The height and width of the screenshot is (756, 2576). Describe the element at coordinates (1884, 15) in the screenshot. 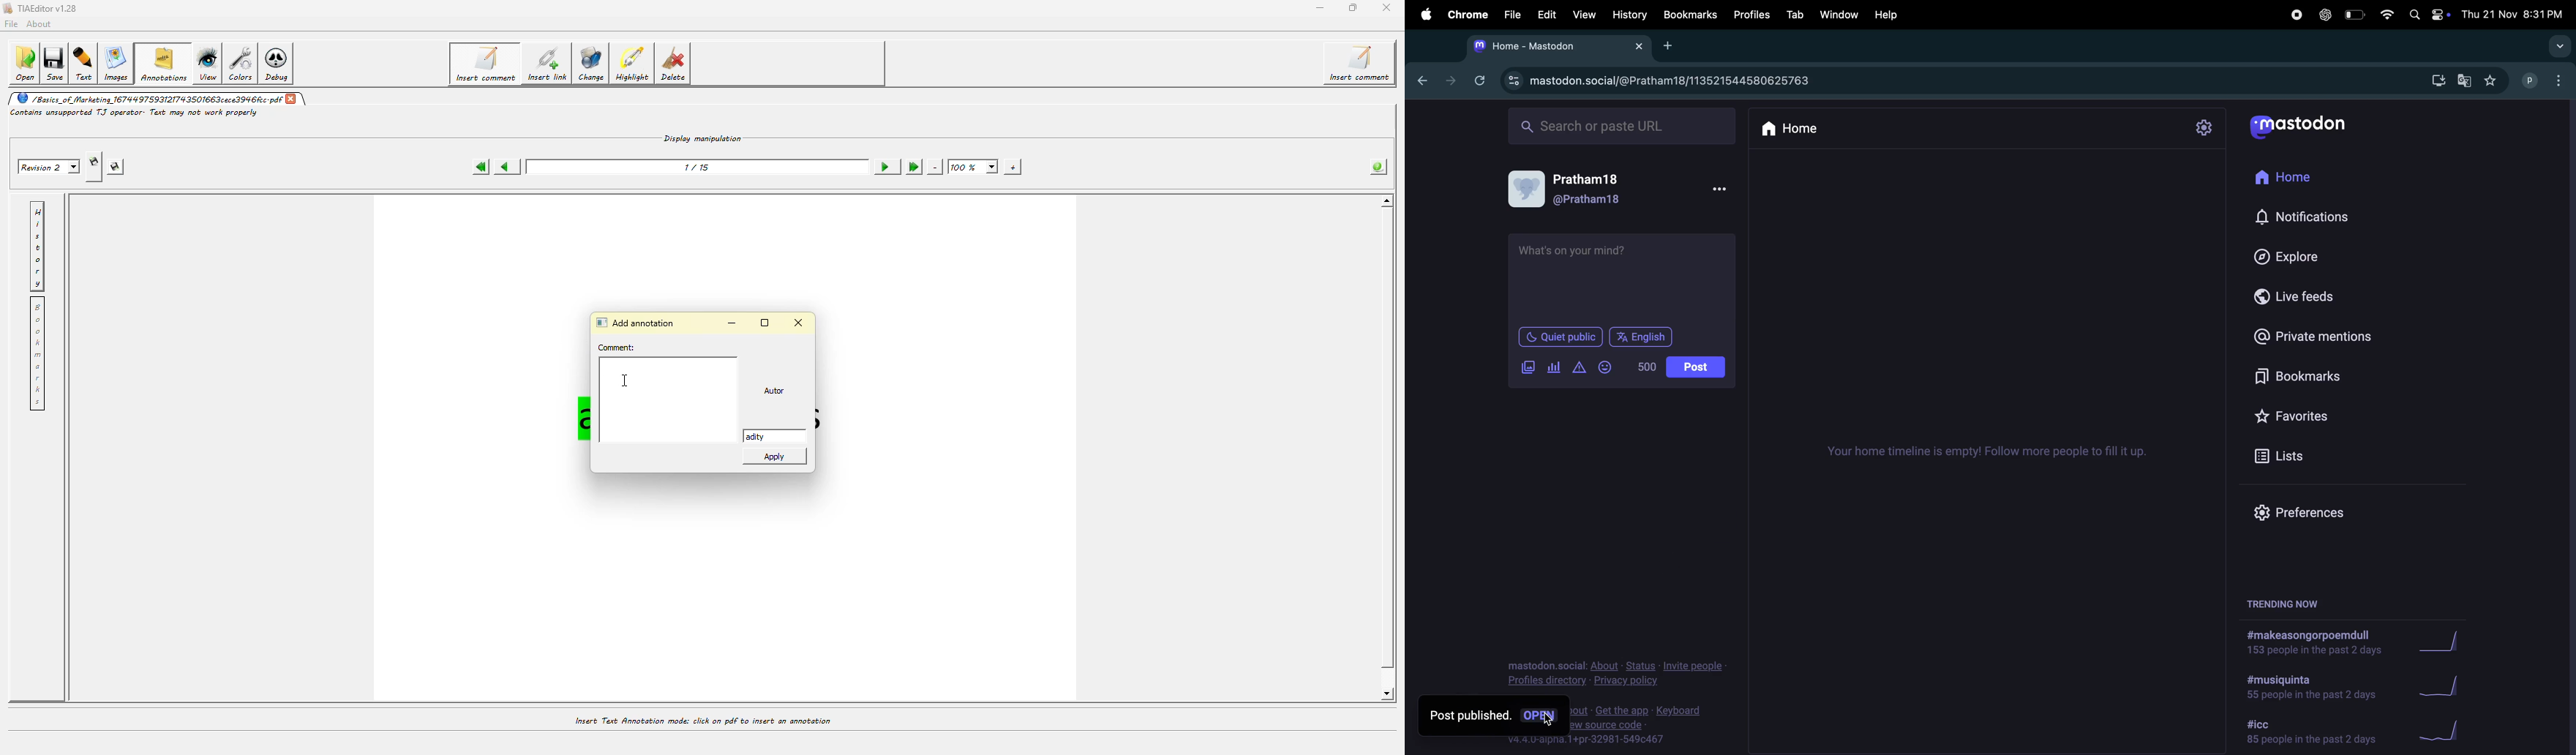

I see `help` at that location.